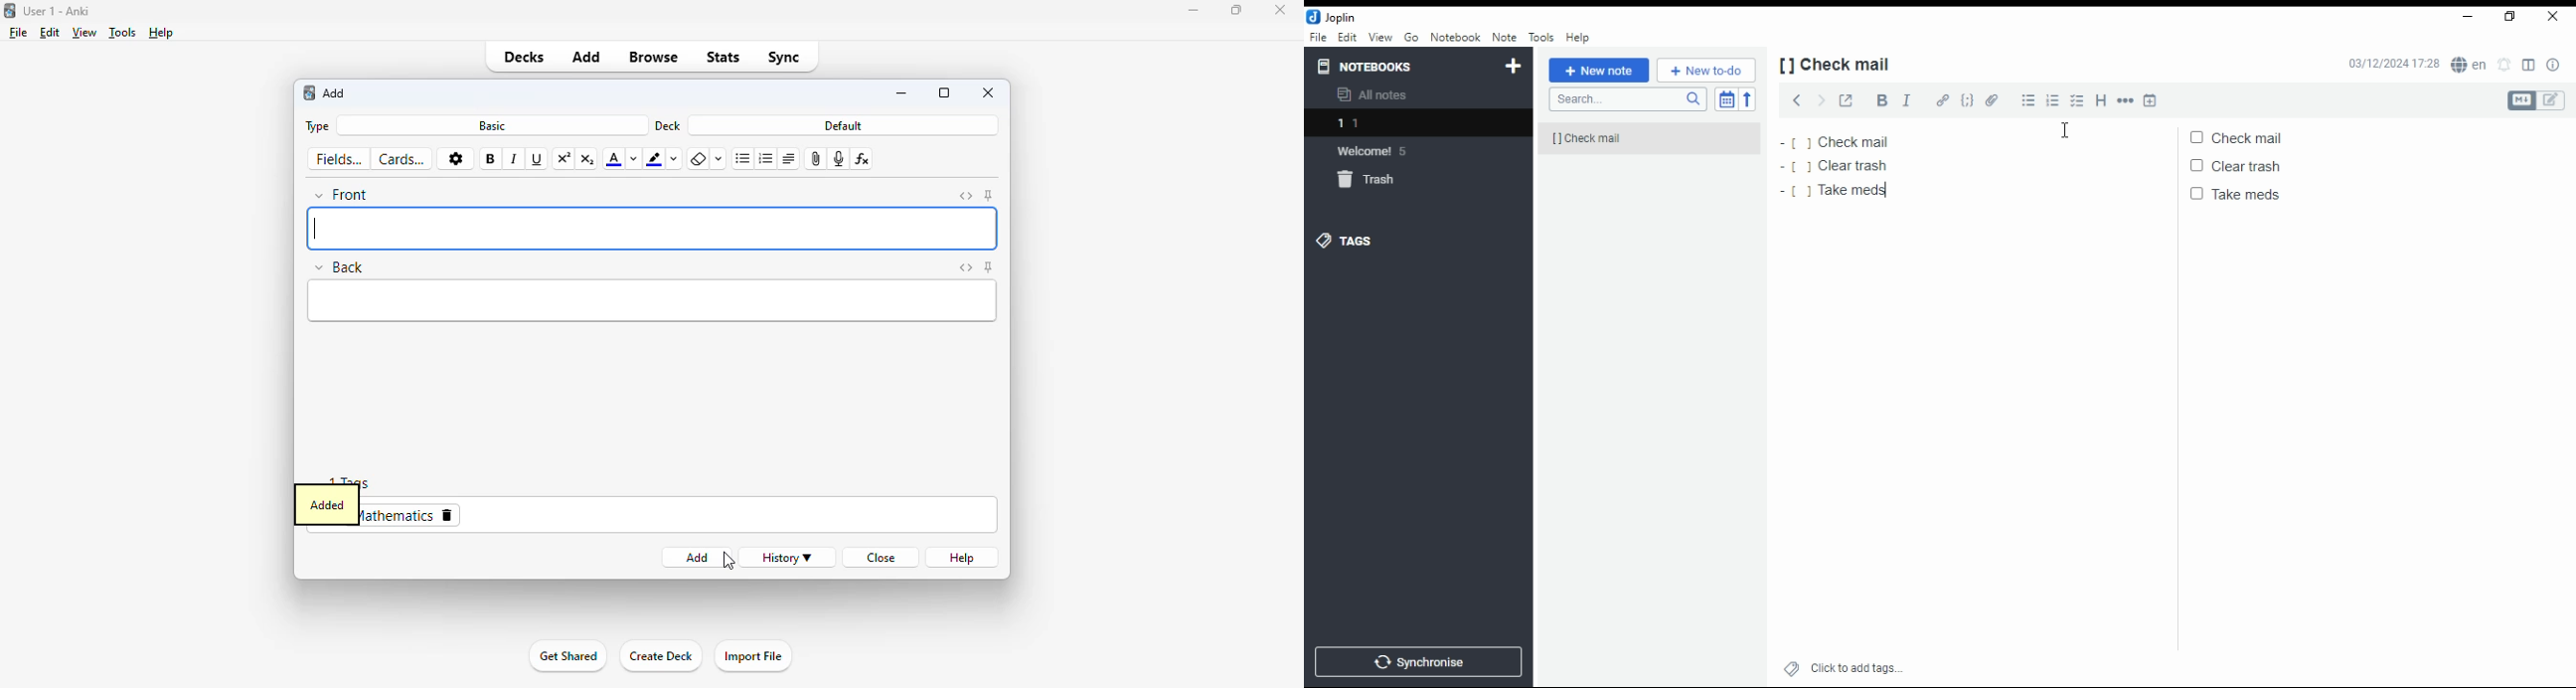  I want to click on added, so click(327, 505).